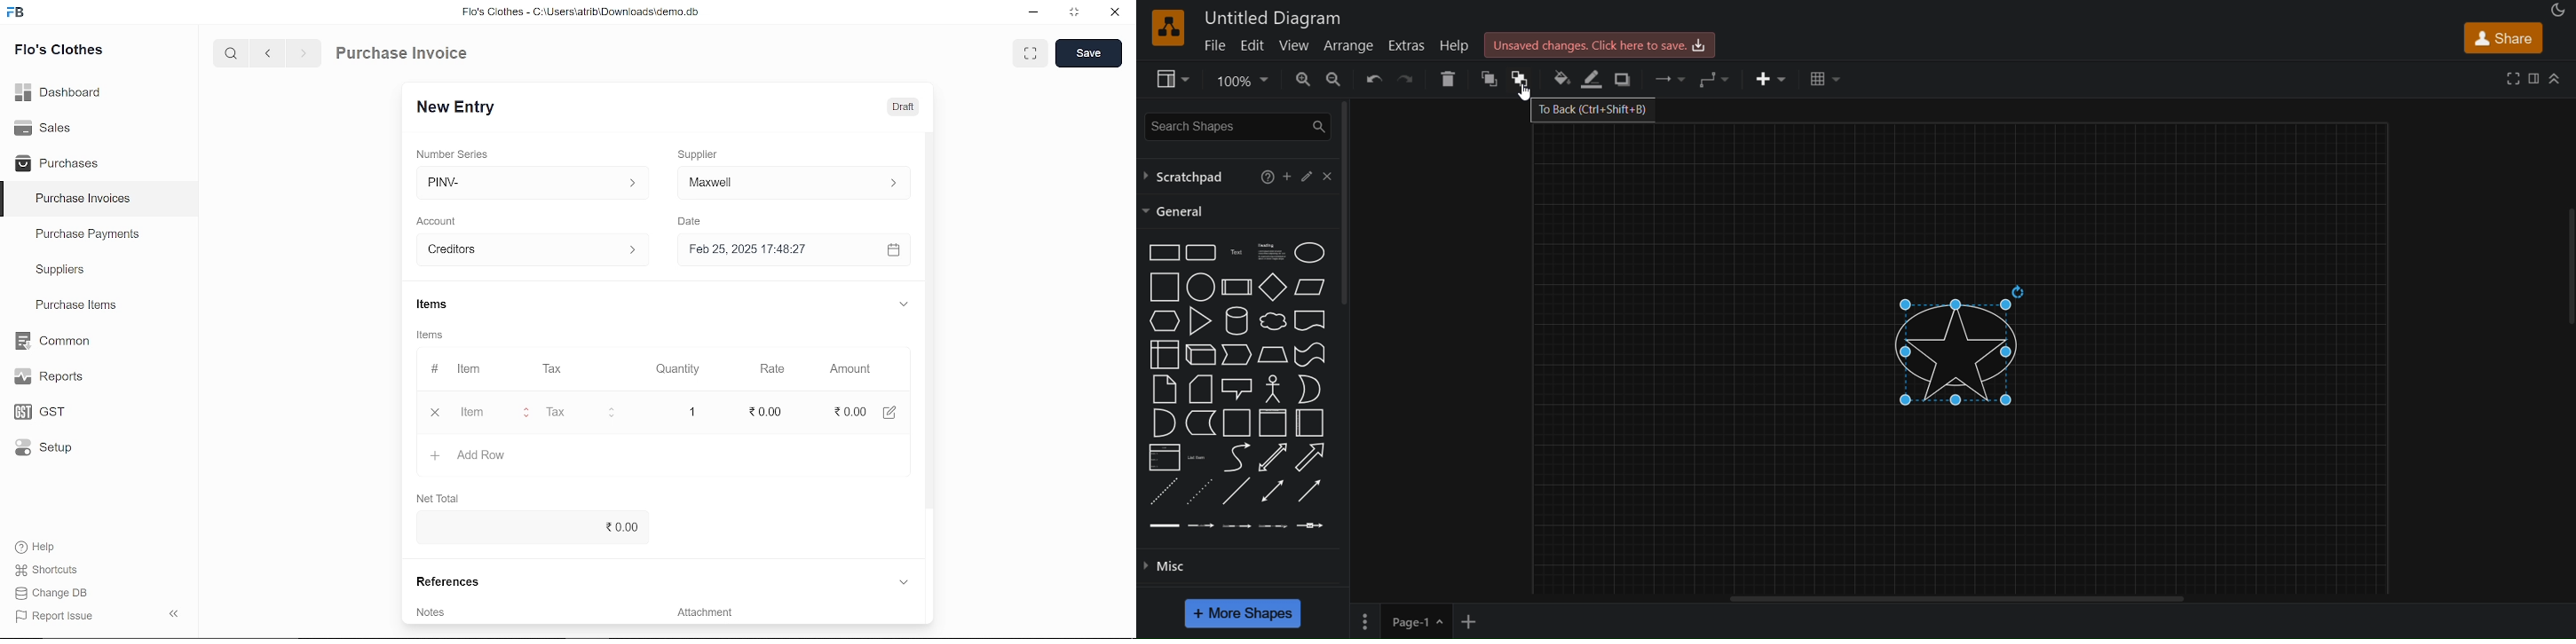 This screenshot has height=644, width=2576. What do you see at coordinates (770, 368) in the screenshot?
I see `Rate` at bounding box center [770, 368].